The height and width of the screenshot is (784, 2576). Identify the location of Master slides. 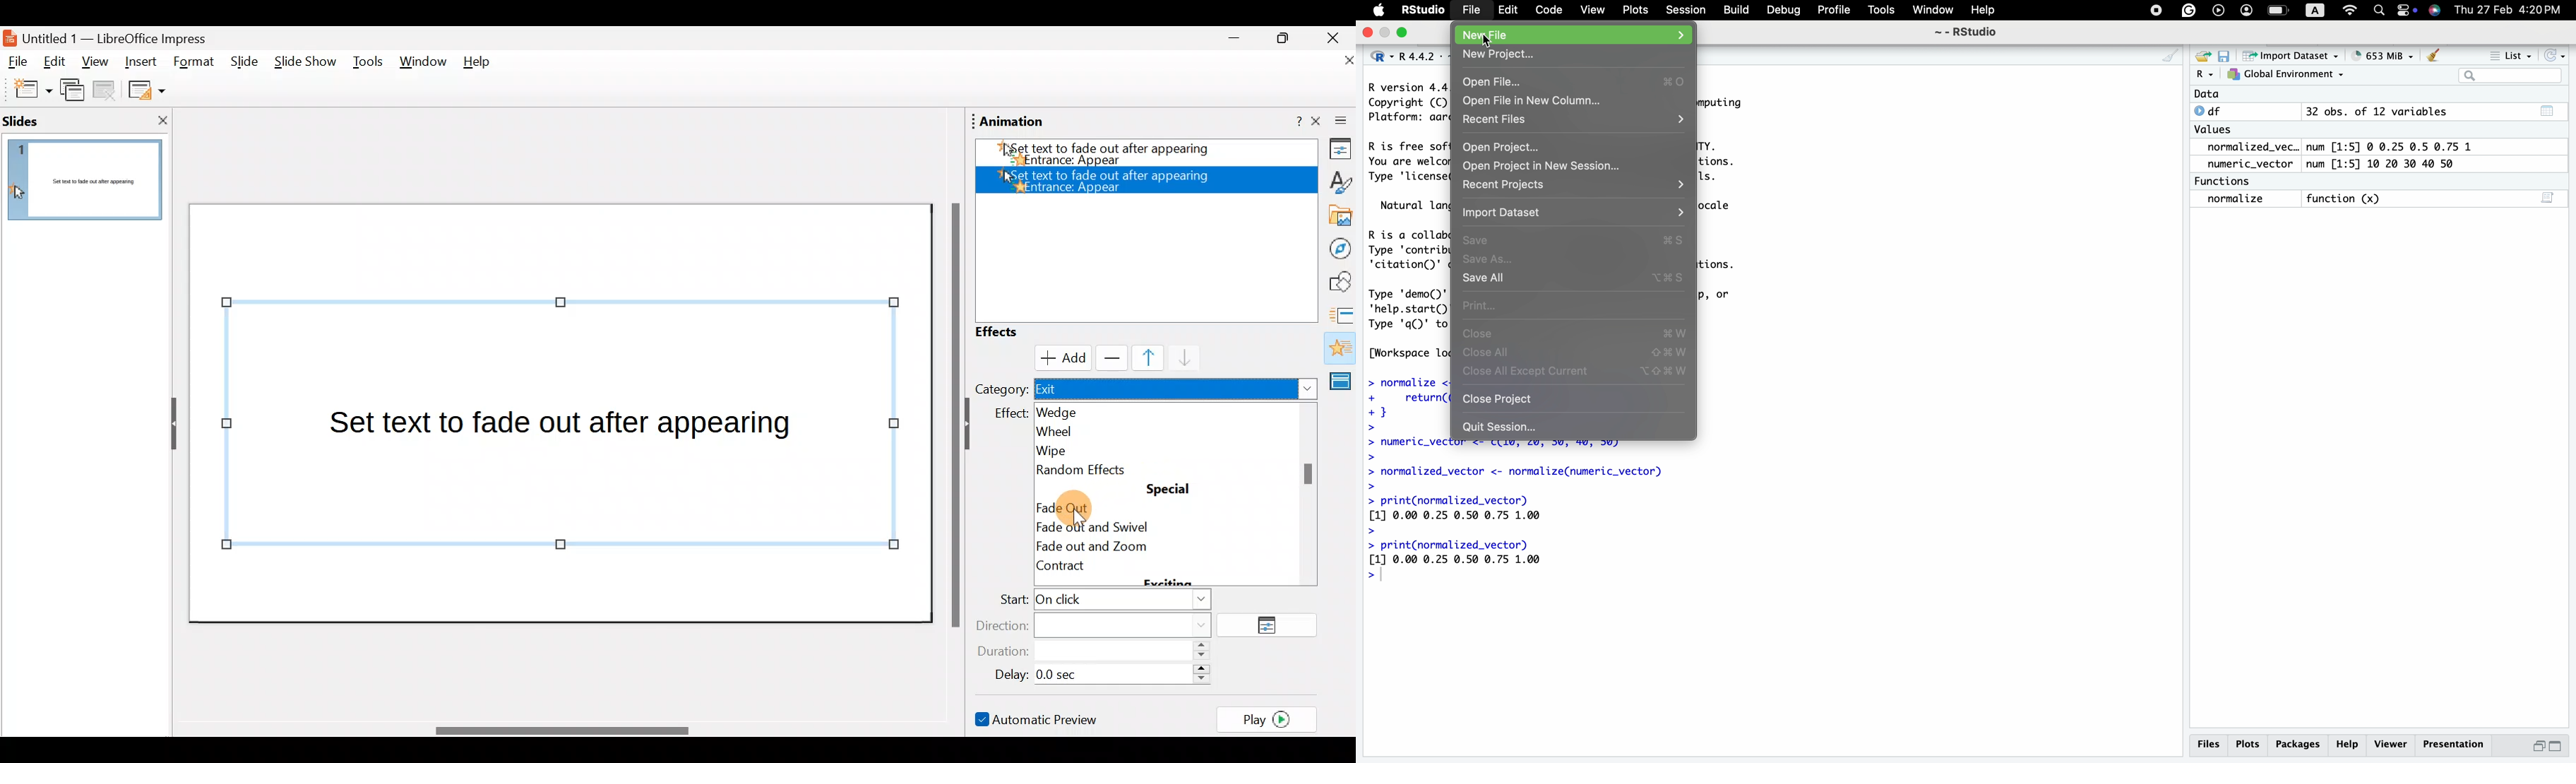
(1342, 380).